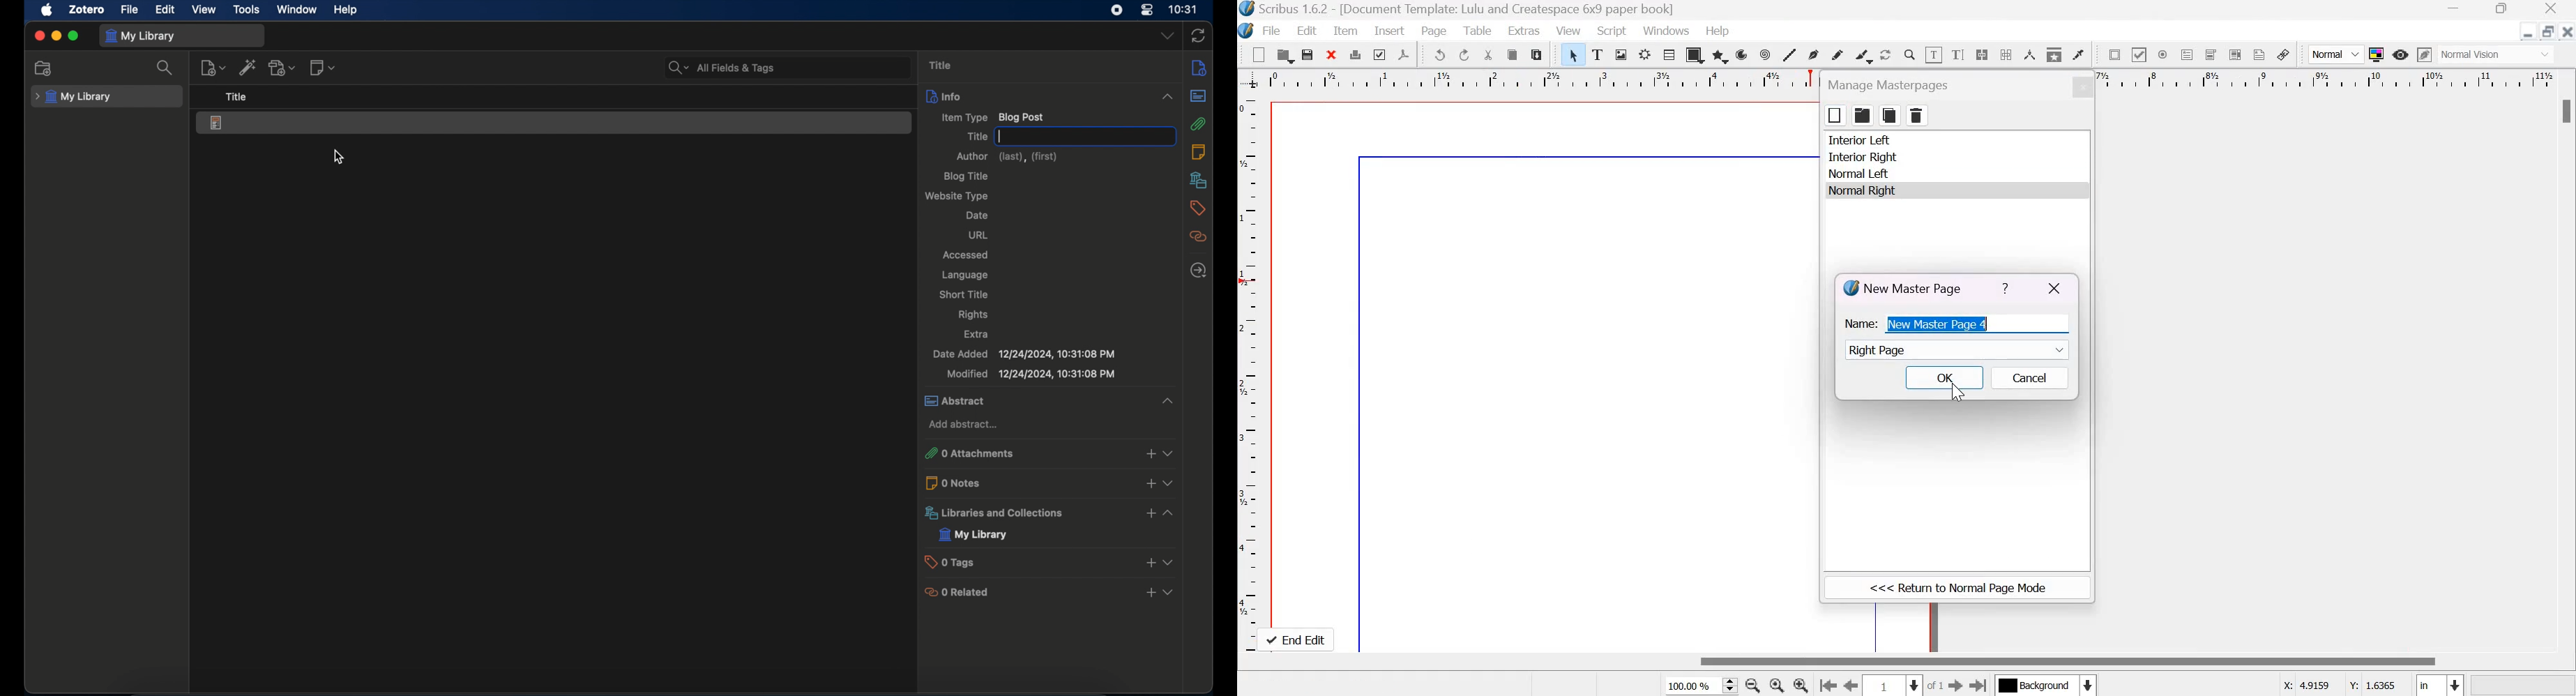 This screenshot has width=2576, height=700. What do you see at coordinates (2029, 378) in the screenshot?
I see `cancel` at bounding box center [2029, 378].